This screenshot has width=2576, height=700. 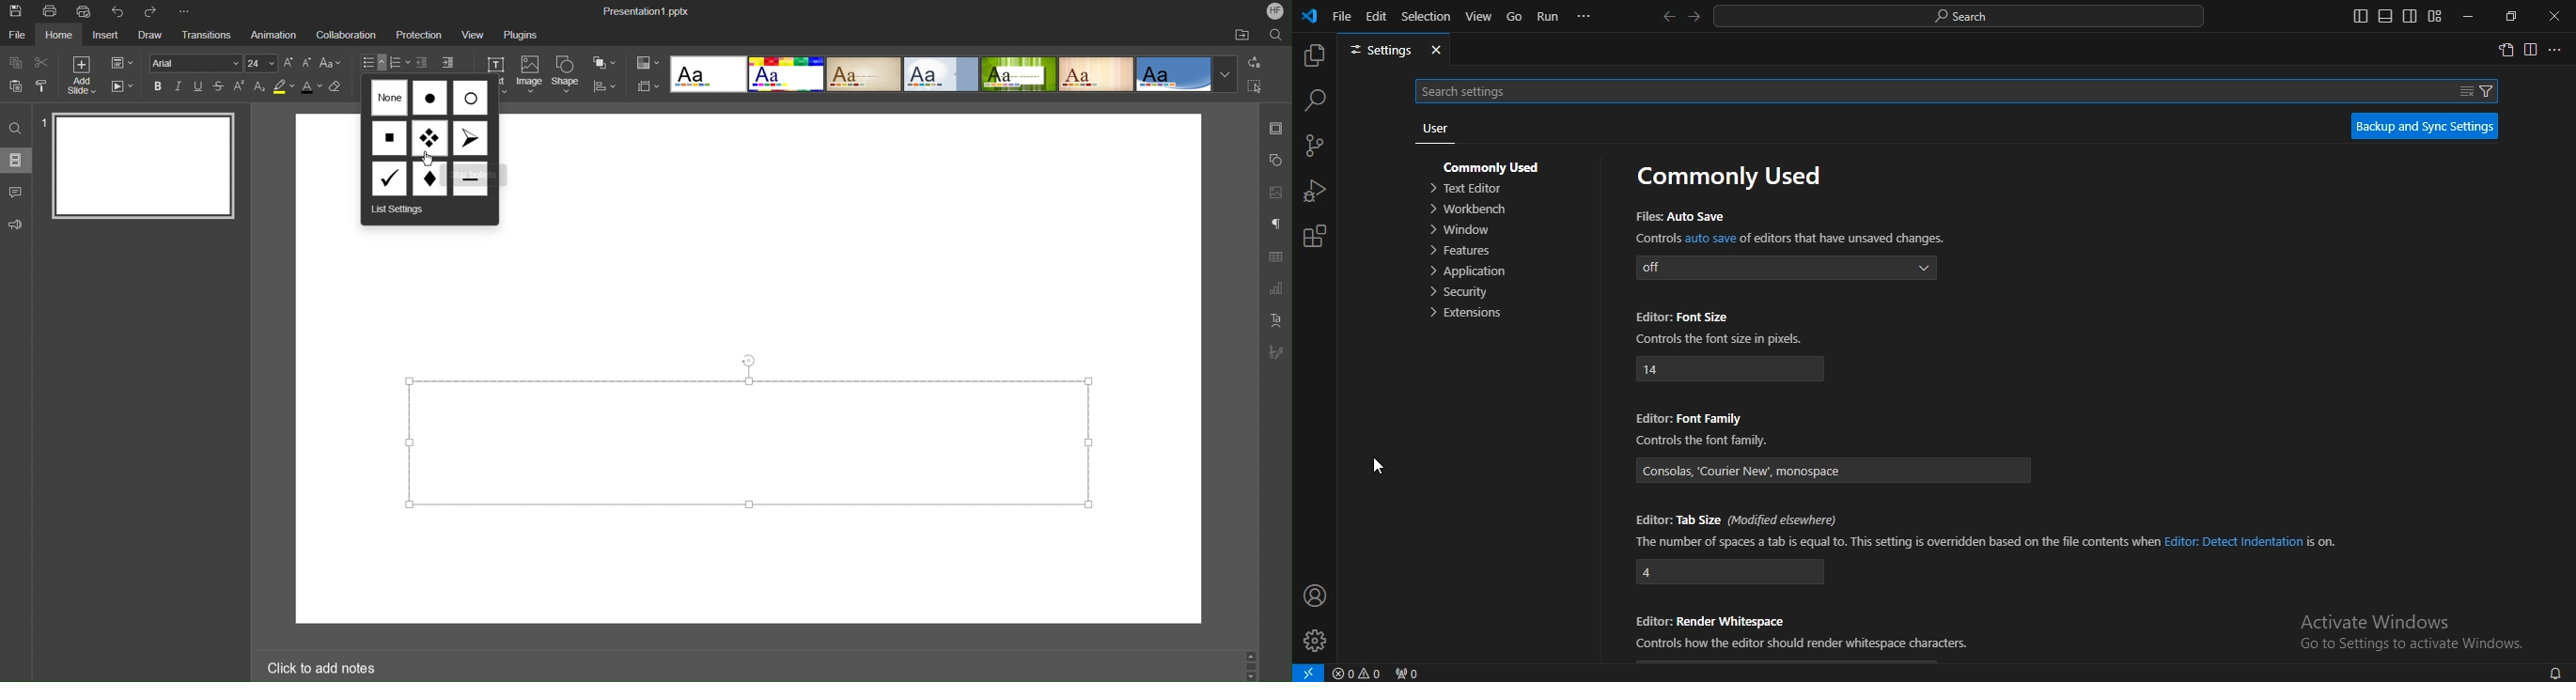 What do you see at coordinates (282, 88) in the screenshot?
I see `Highlight` at bounding box center [282, 88].